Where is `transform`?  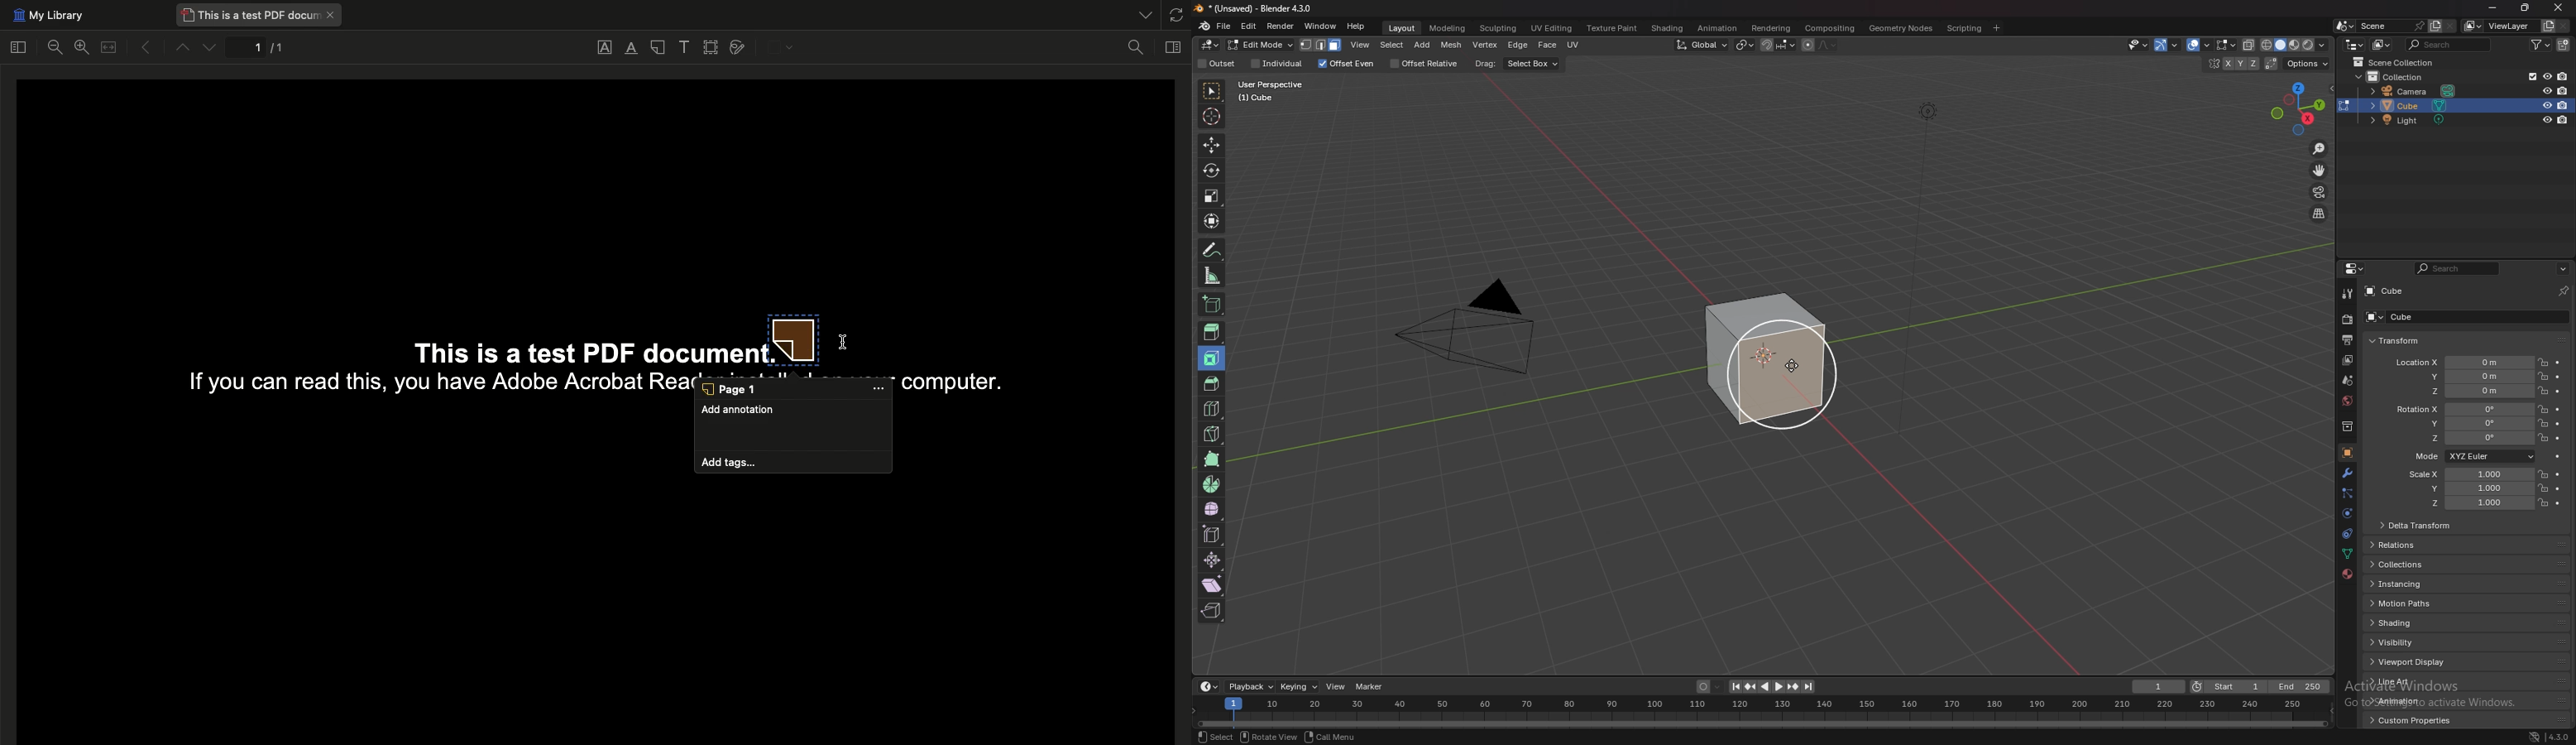
transform is located at coordinates (1213, 221).